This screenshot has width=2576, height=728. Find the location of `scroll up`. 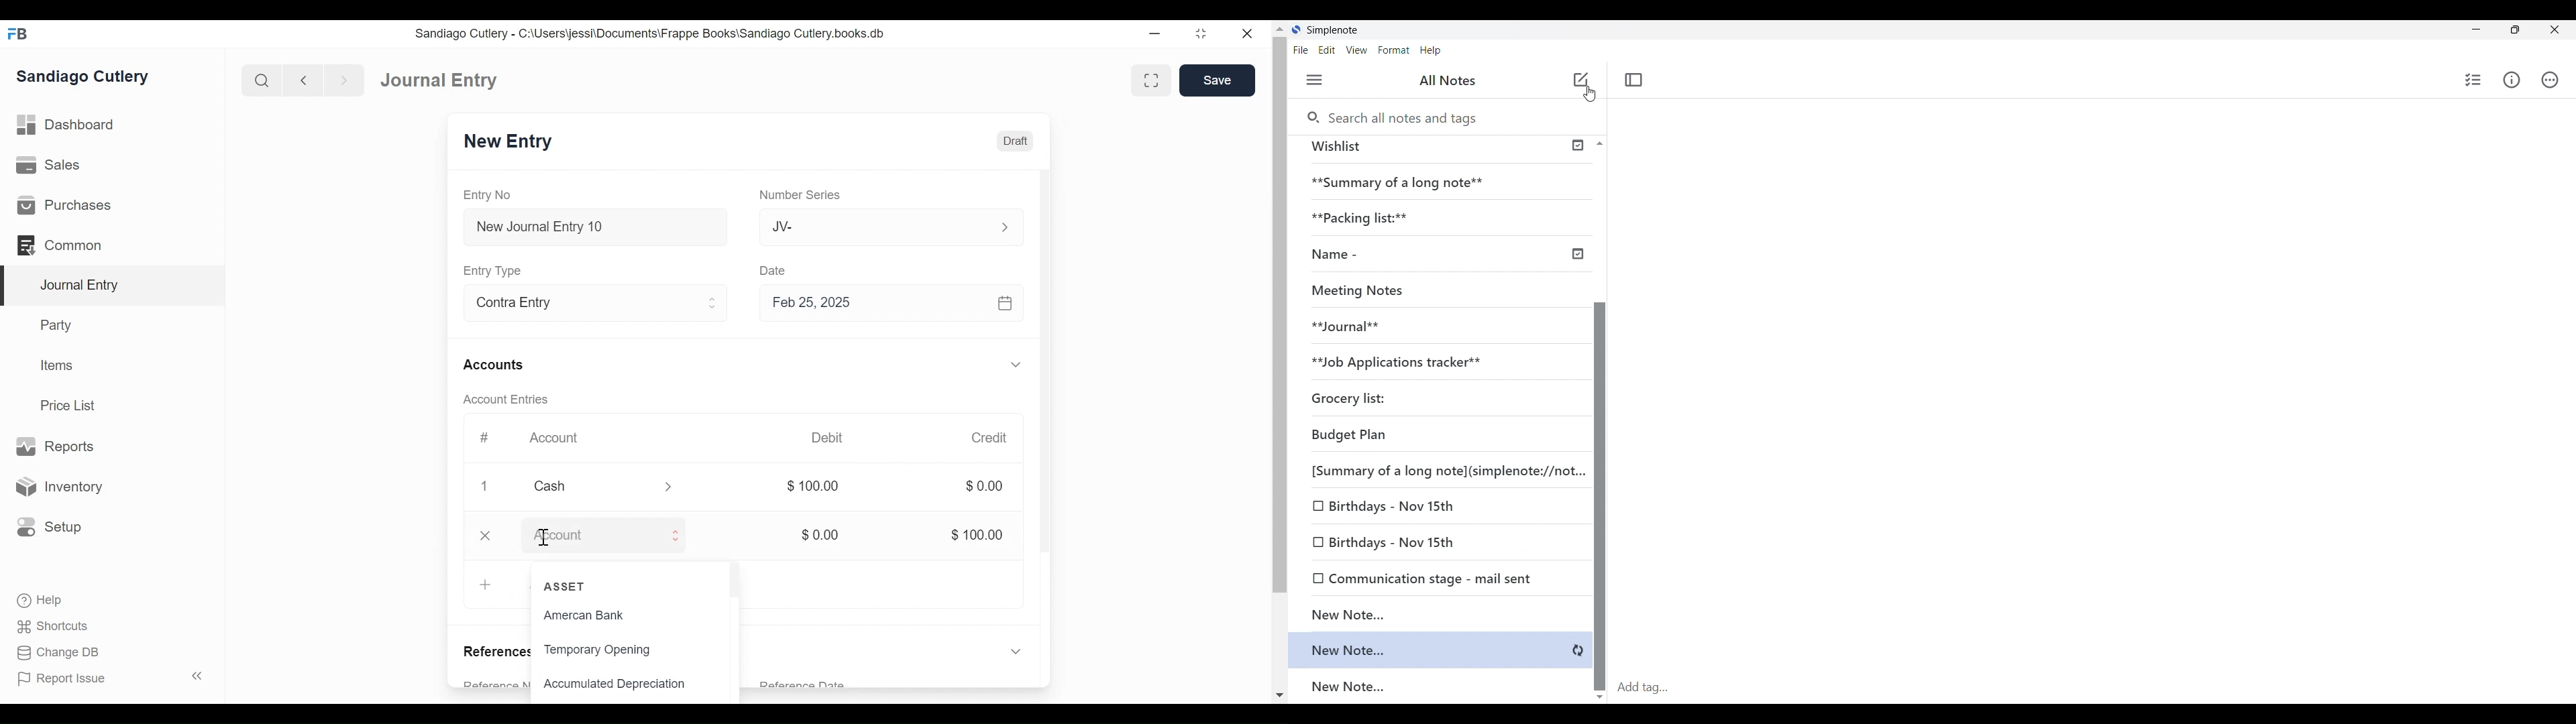

scroll up is located at coordinates (1279, 29).